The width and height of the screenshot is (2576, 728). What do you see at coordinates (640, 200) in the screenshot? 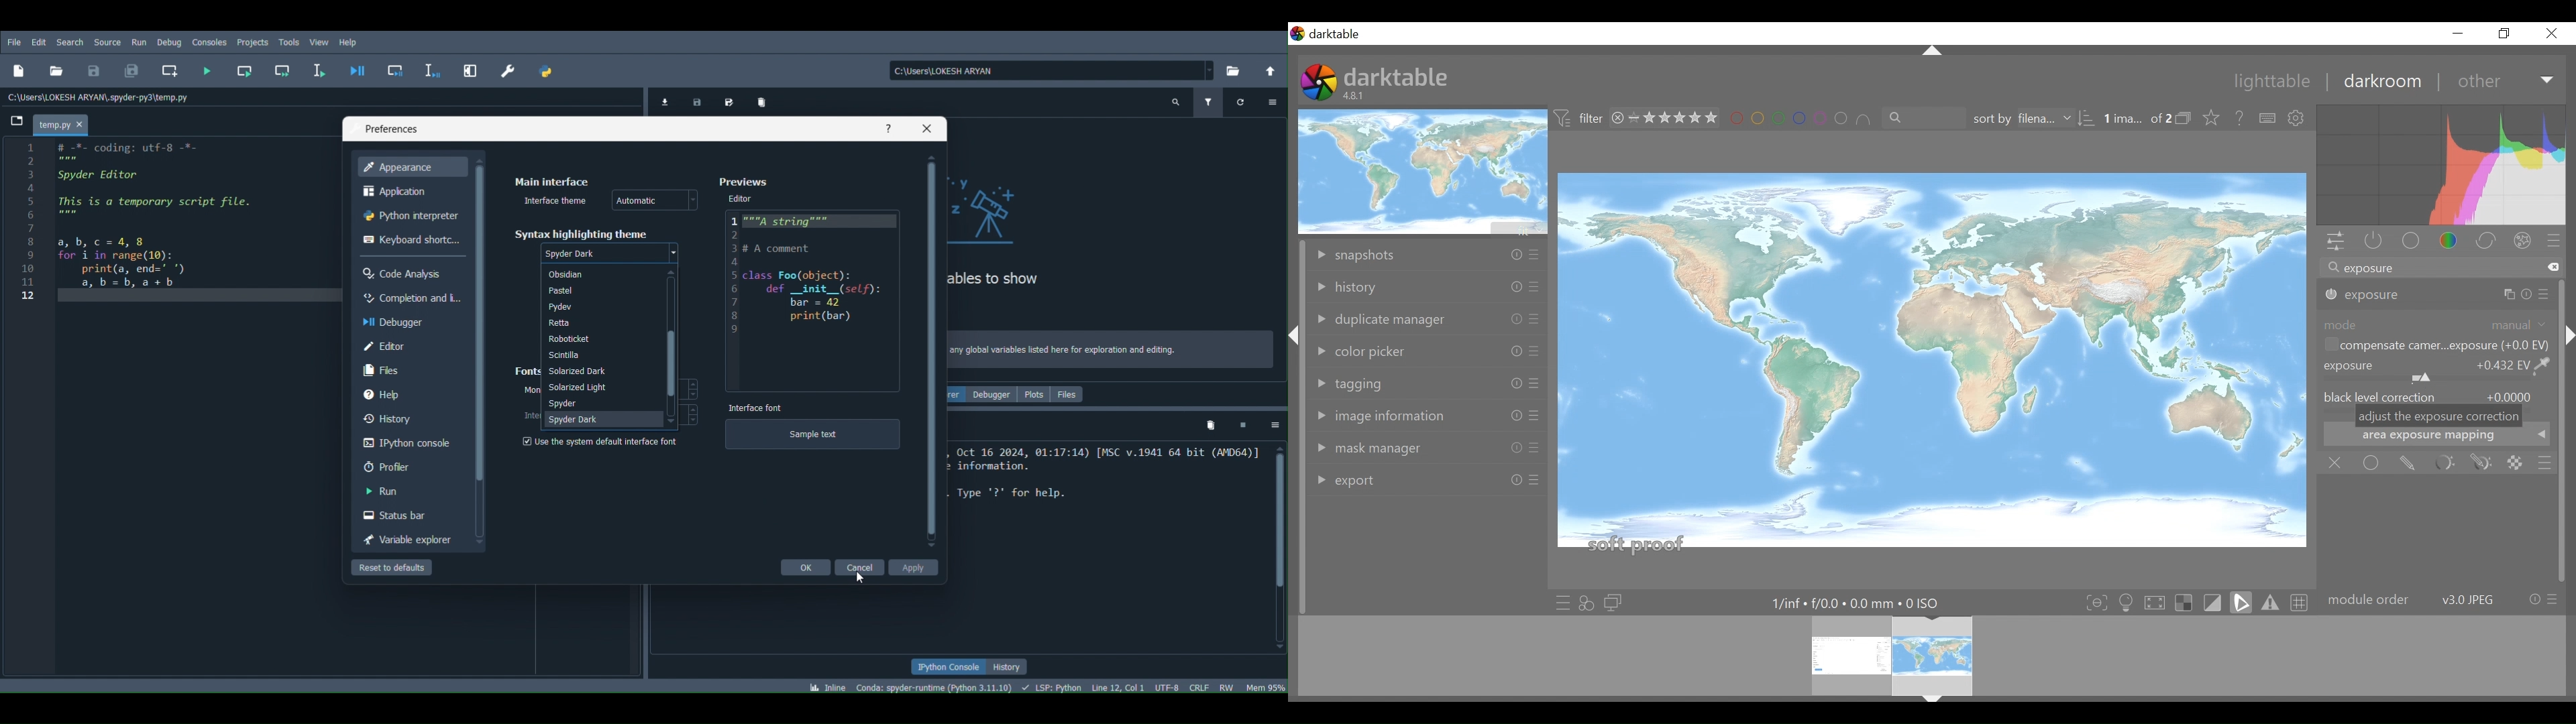
I see `Automatic` at bounding box center [640, 200].